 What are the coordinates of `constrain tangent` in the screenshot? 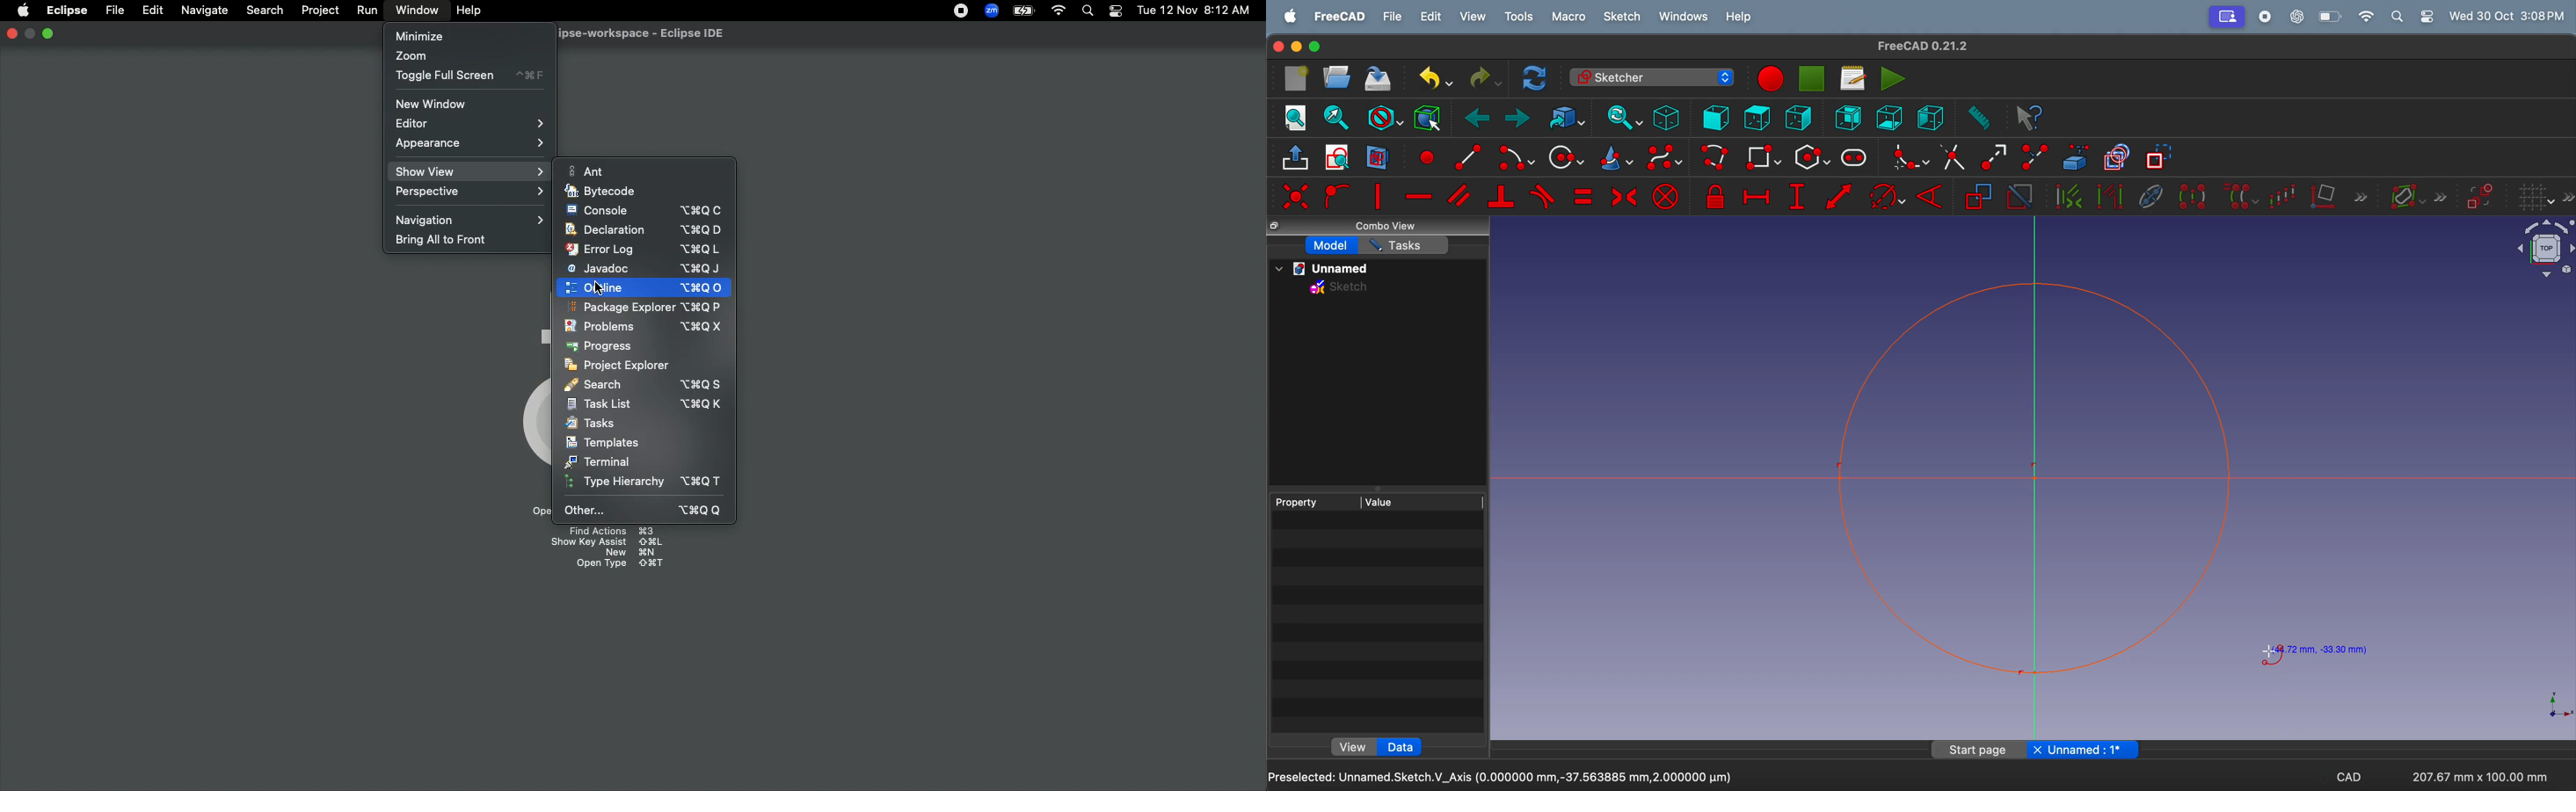 It's located at (1543, 196).